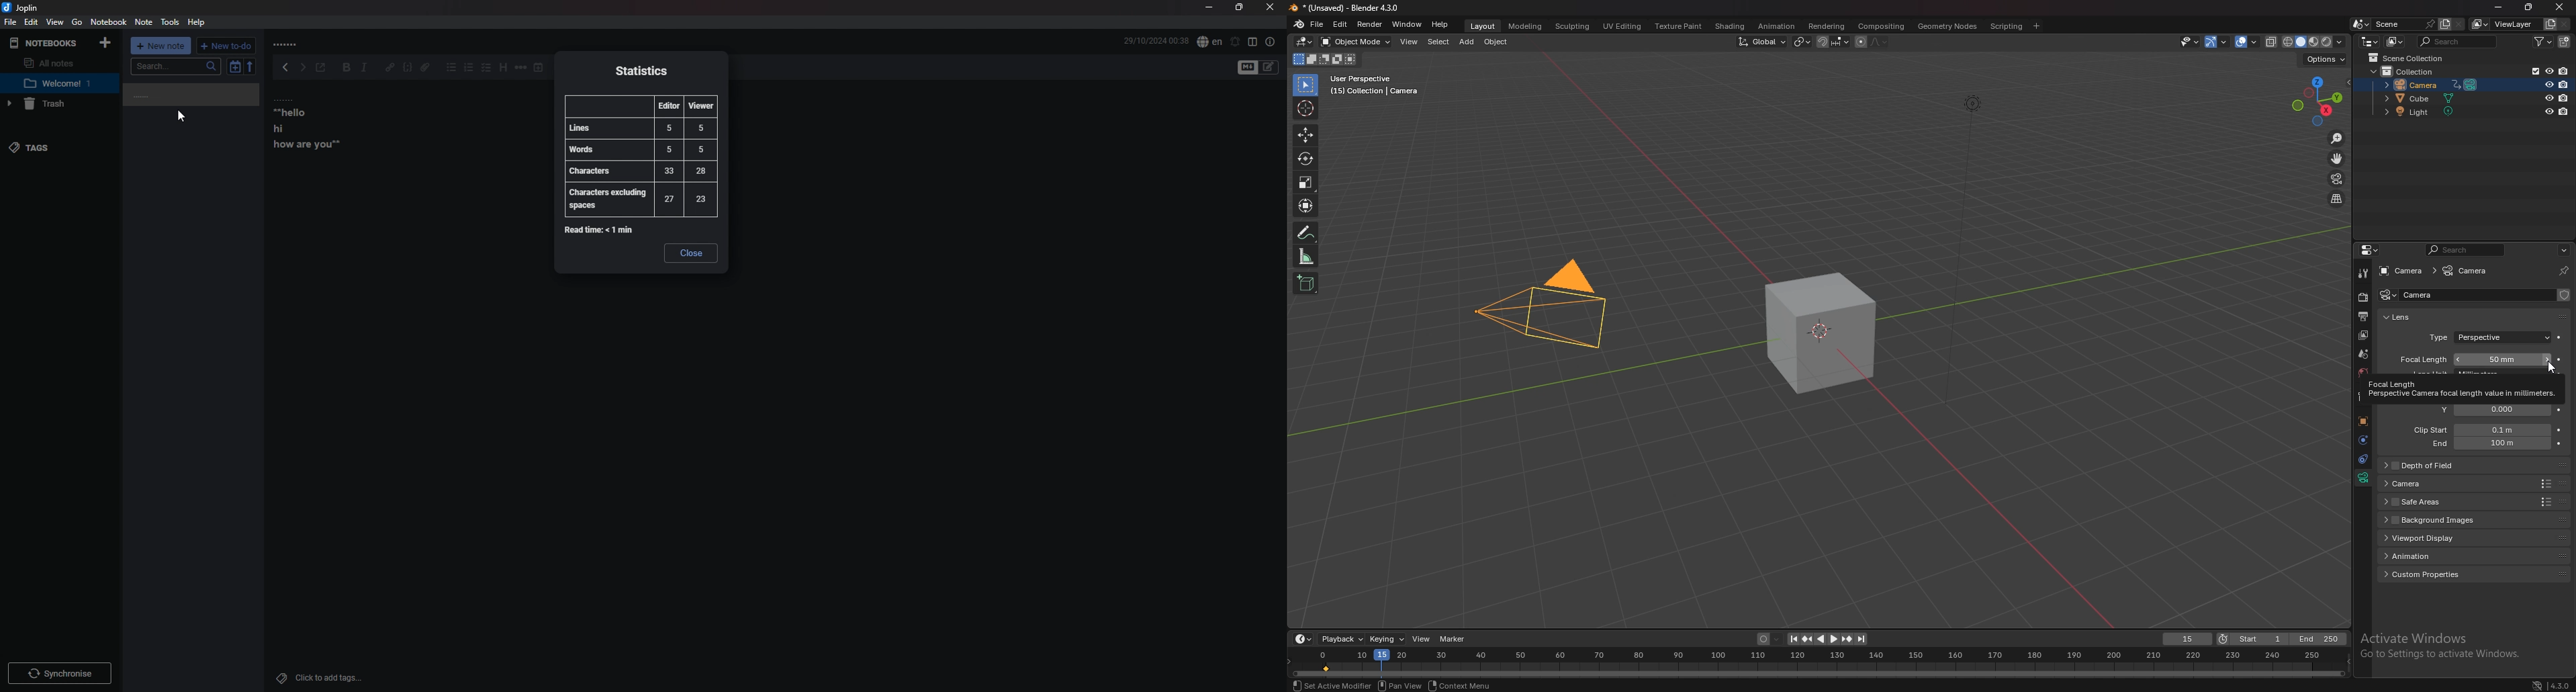 This screenshot has width=2576, height=700. Describe the element at coordinates (283, 68) in the screenshot. I see `back` at that location.